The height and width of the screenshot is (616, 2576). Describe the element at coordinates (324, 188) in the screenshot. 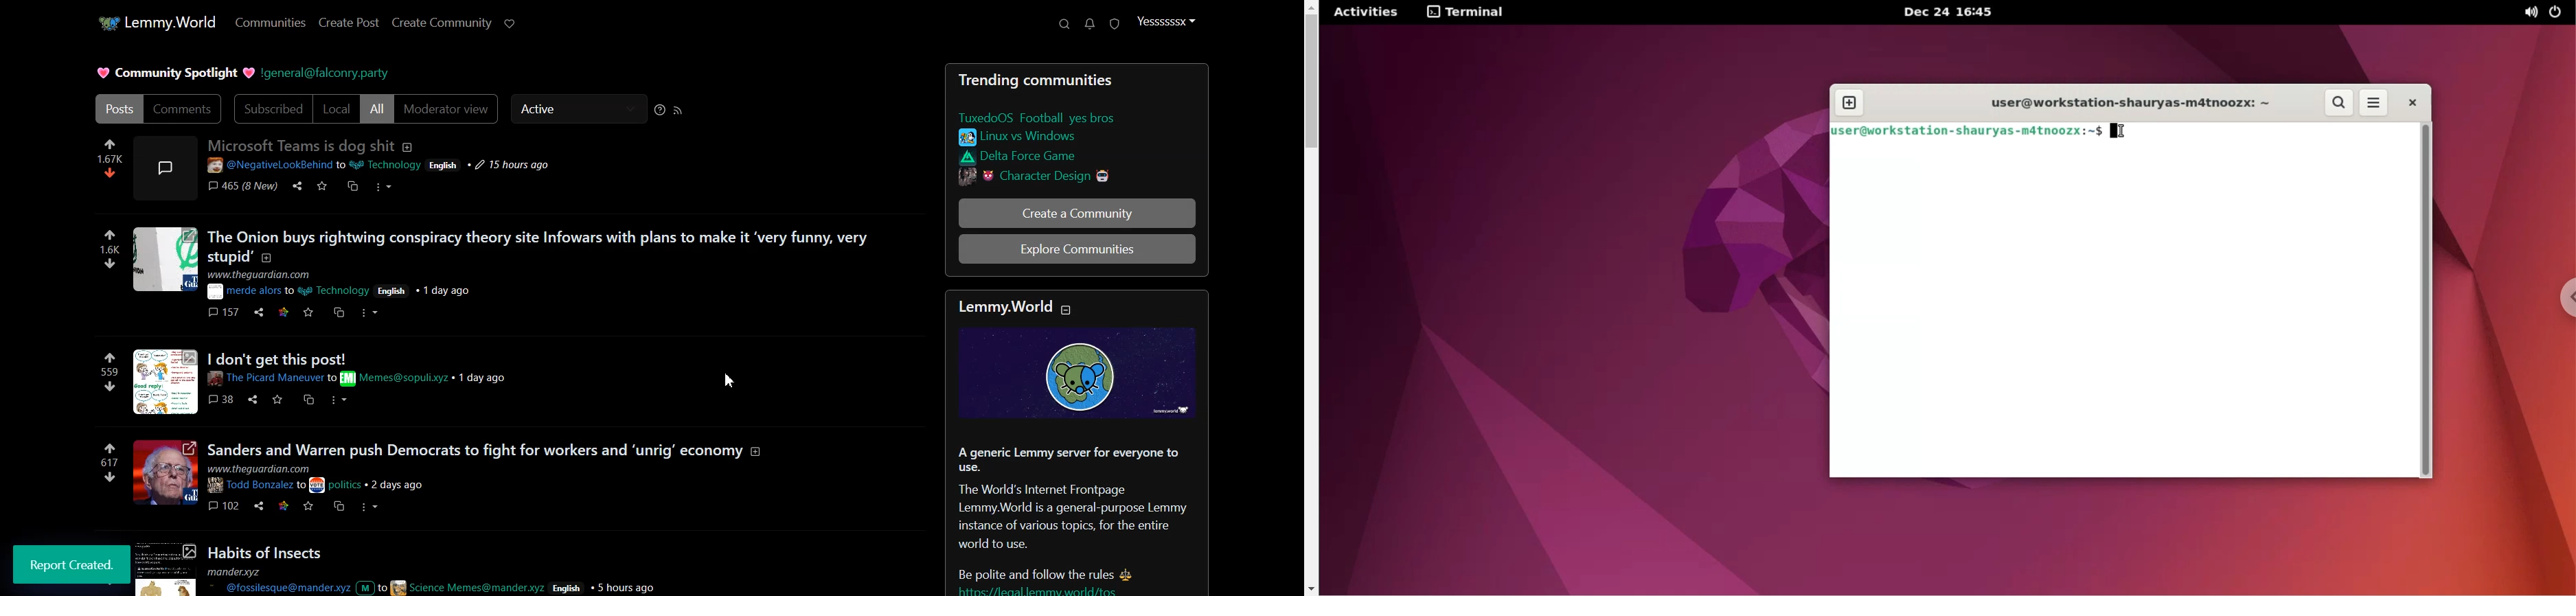

I see `save` at that location.